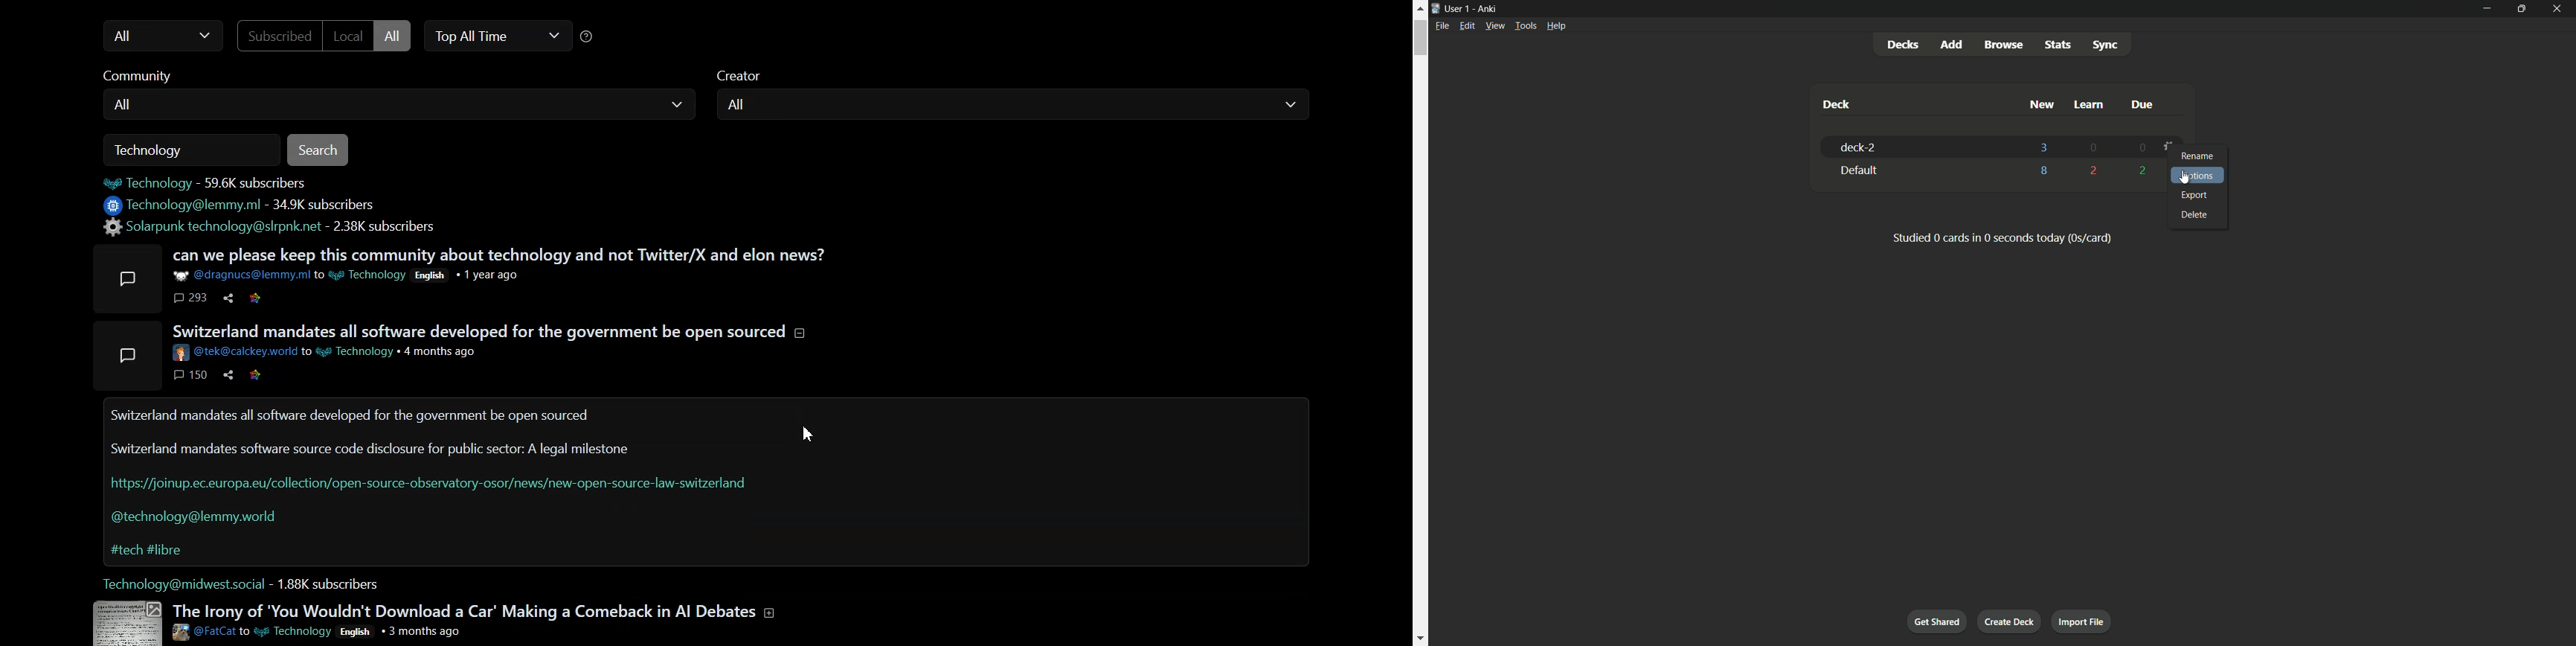  What do you see at coordinates (1857, 147) in the screenshot?
I see `deck-2` at bounding box center [1857, 147].